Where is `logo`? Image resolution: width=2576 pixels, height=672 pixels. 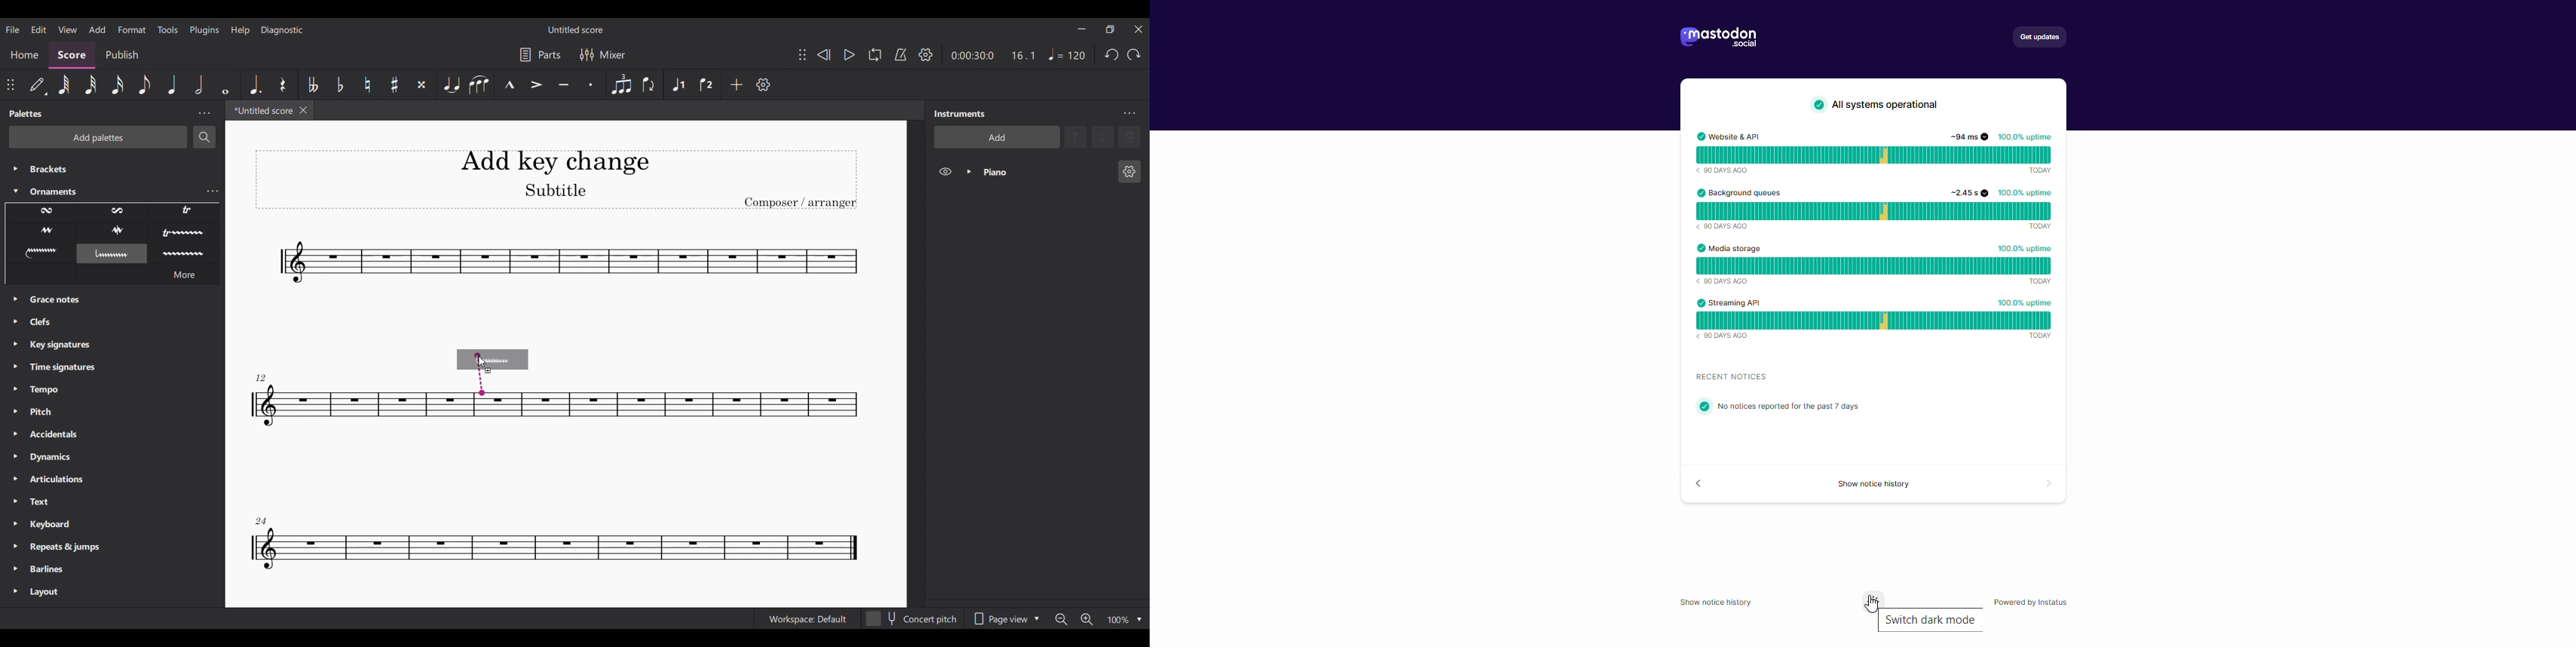 logo is located at coordinates (1726, 36).